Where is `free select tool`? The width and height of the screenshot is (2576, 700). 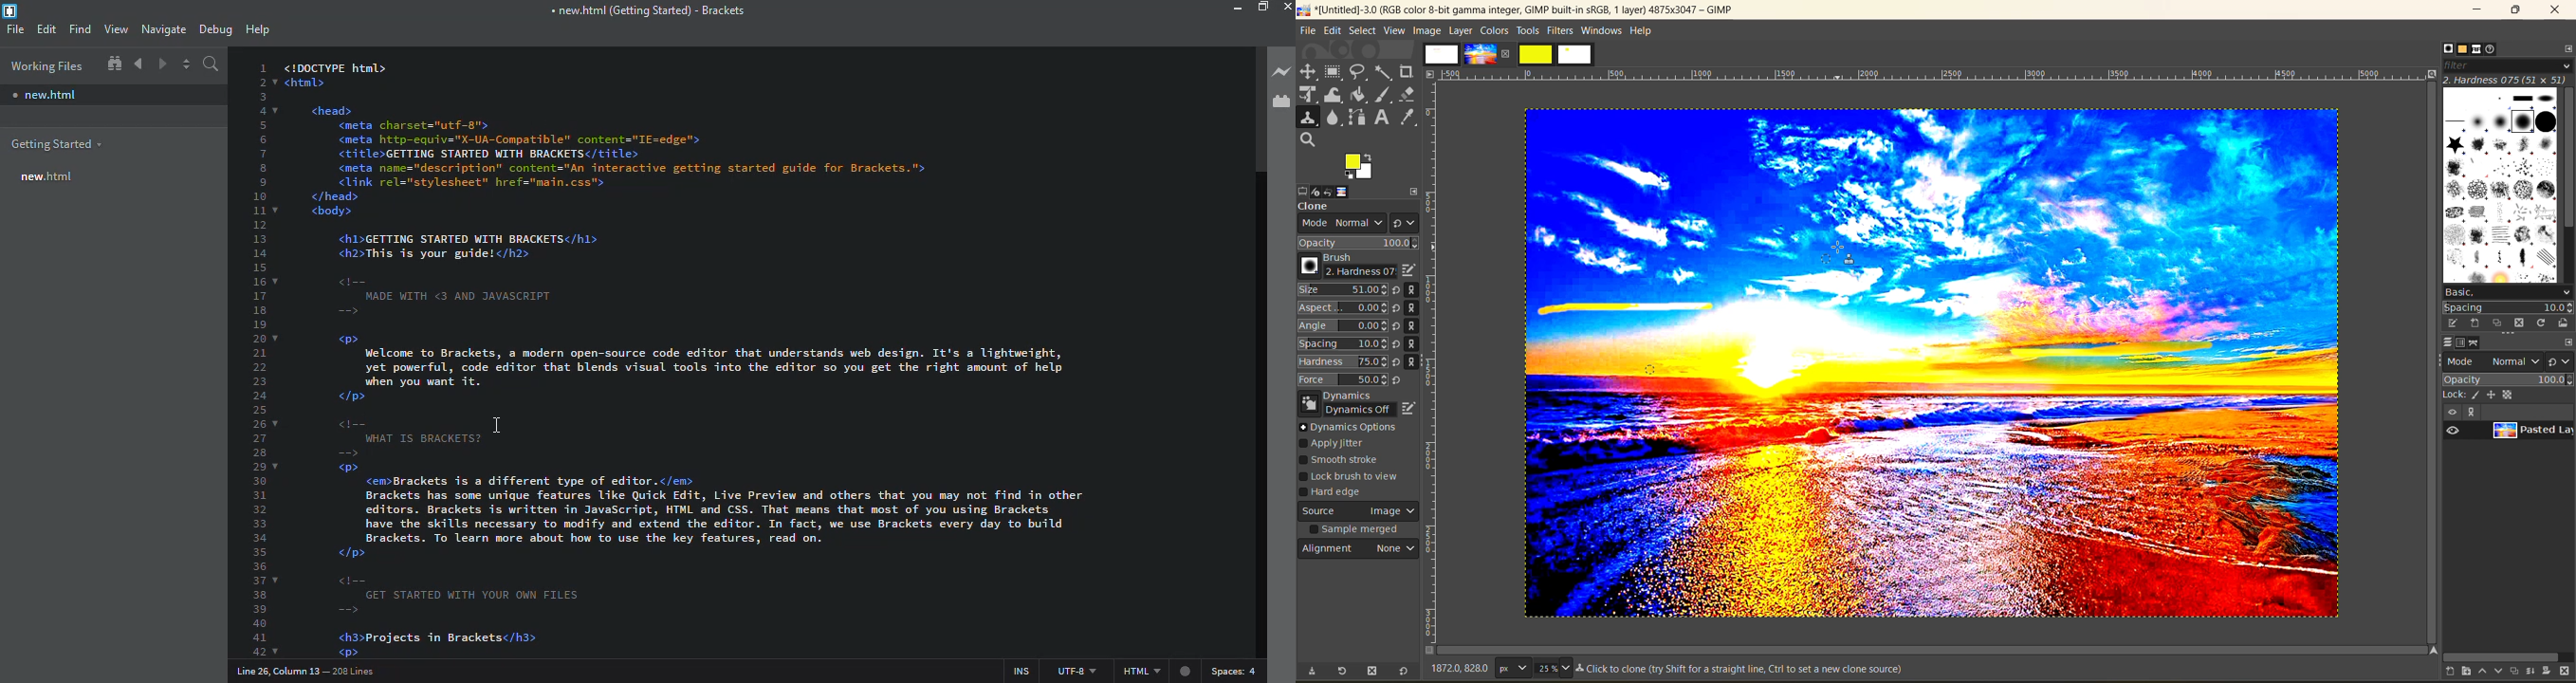
free select tool is located at coordinates (1360, 71).